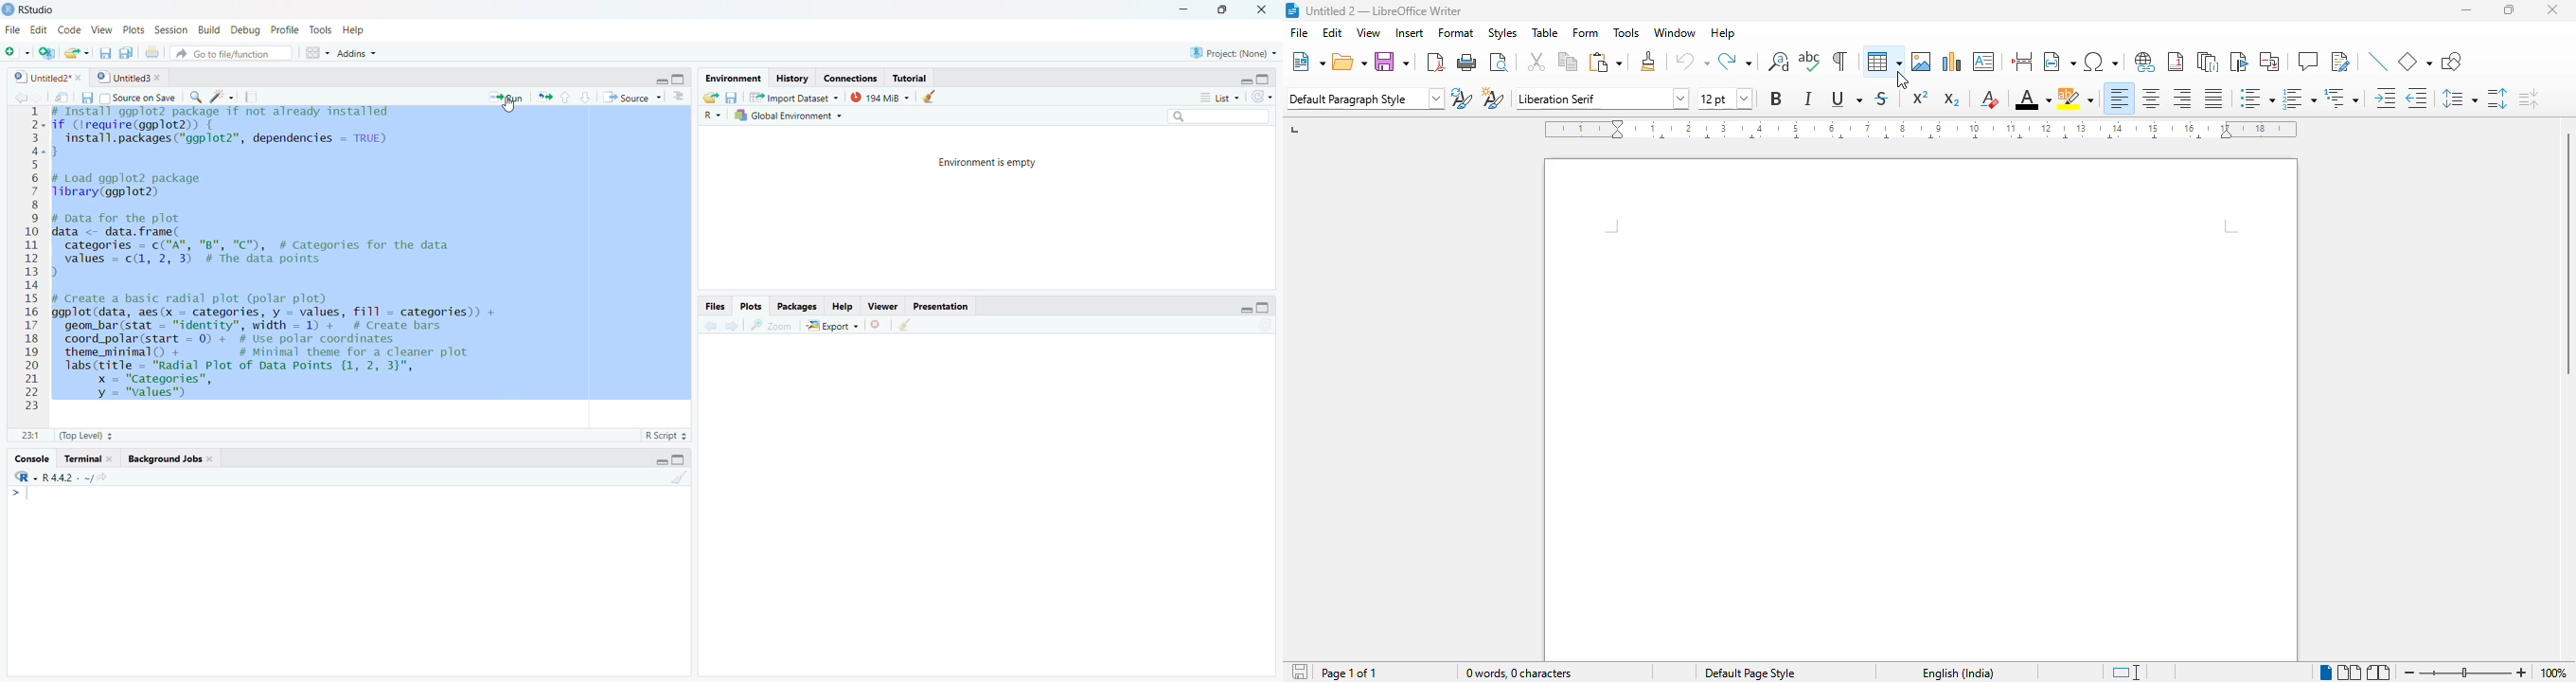 The width and height of the screenshot is (2576, 700). What do you see at coordinates (132, 78) in the screenshot?
I see `Untitled3` at bounding box center [132, 78].